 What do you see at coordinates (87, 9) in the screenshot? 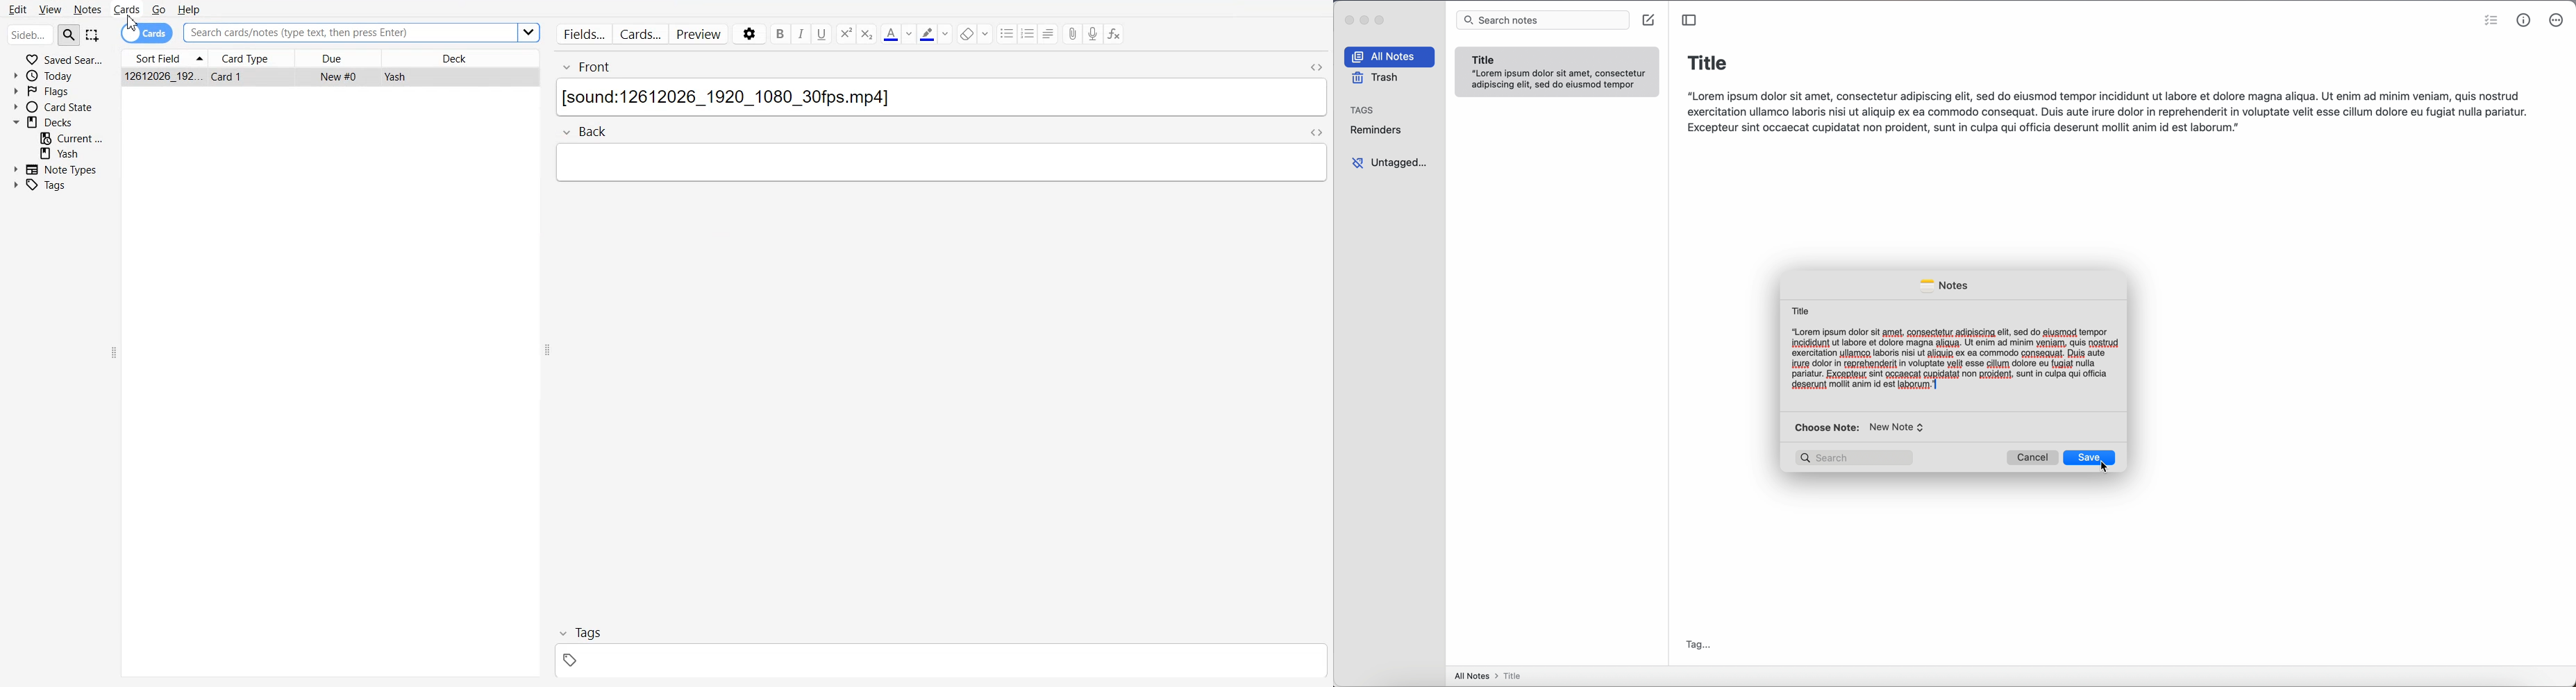
I see `Notes` at bounding box center [87, 9].